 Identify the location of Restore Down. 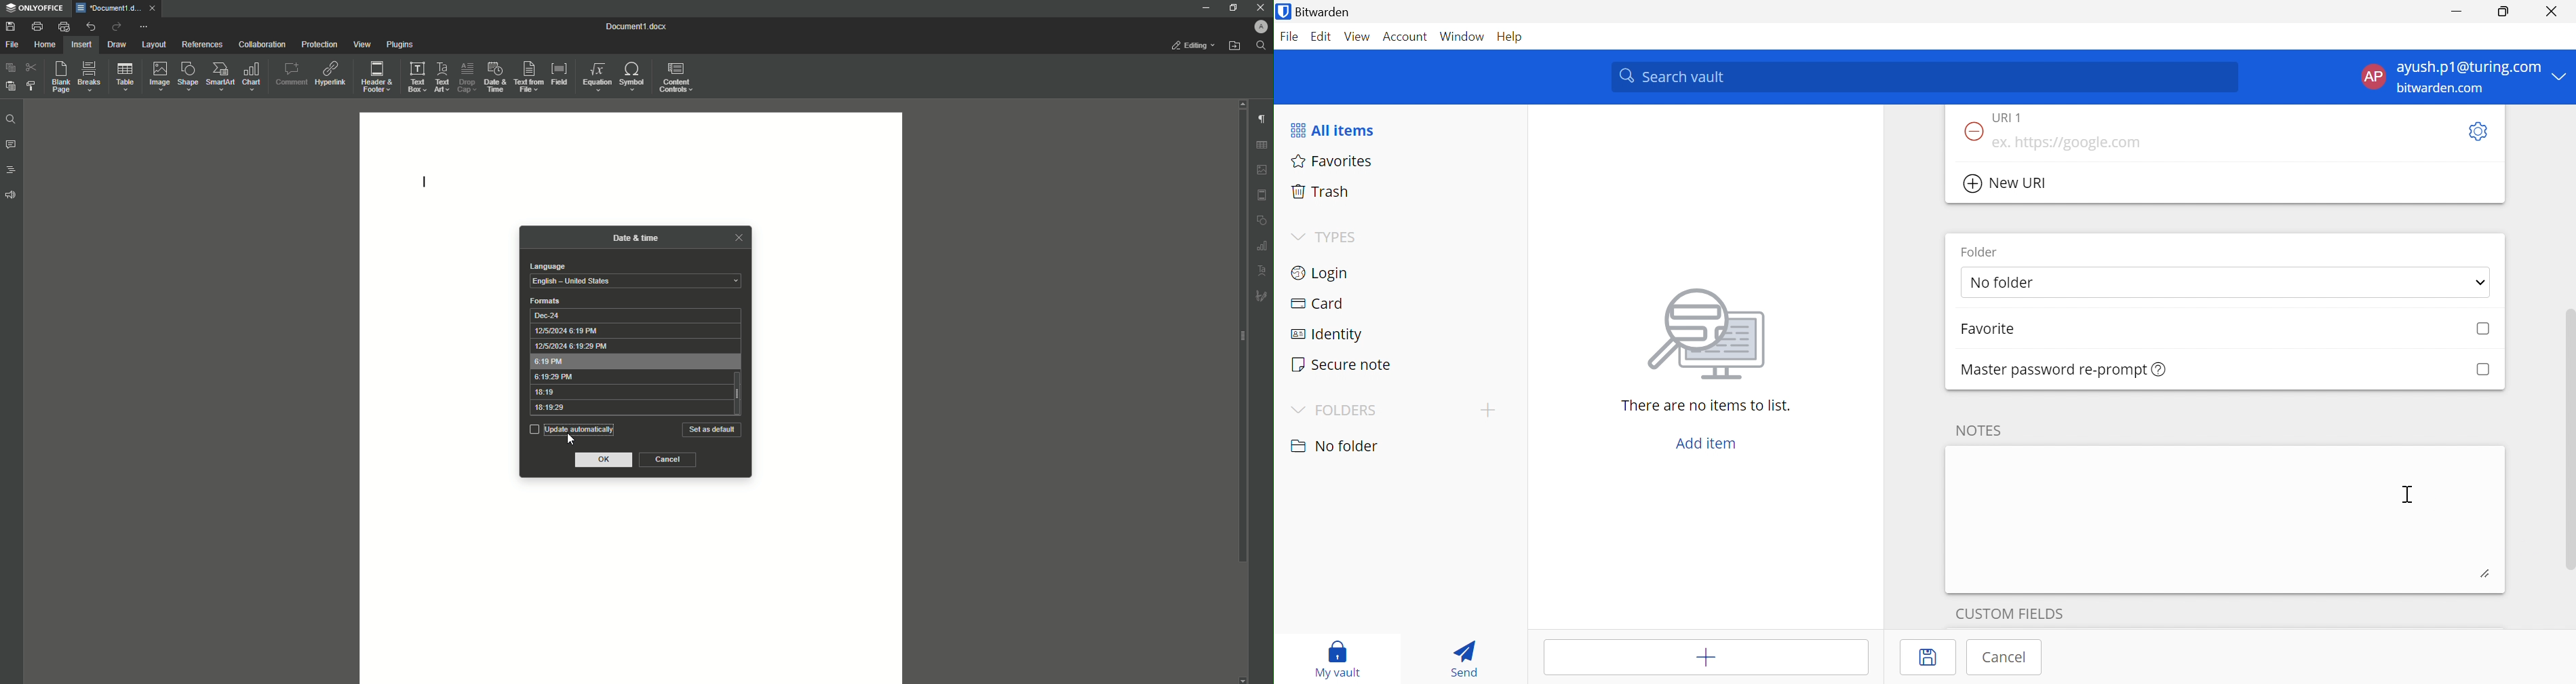
(2504, 12).